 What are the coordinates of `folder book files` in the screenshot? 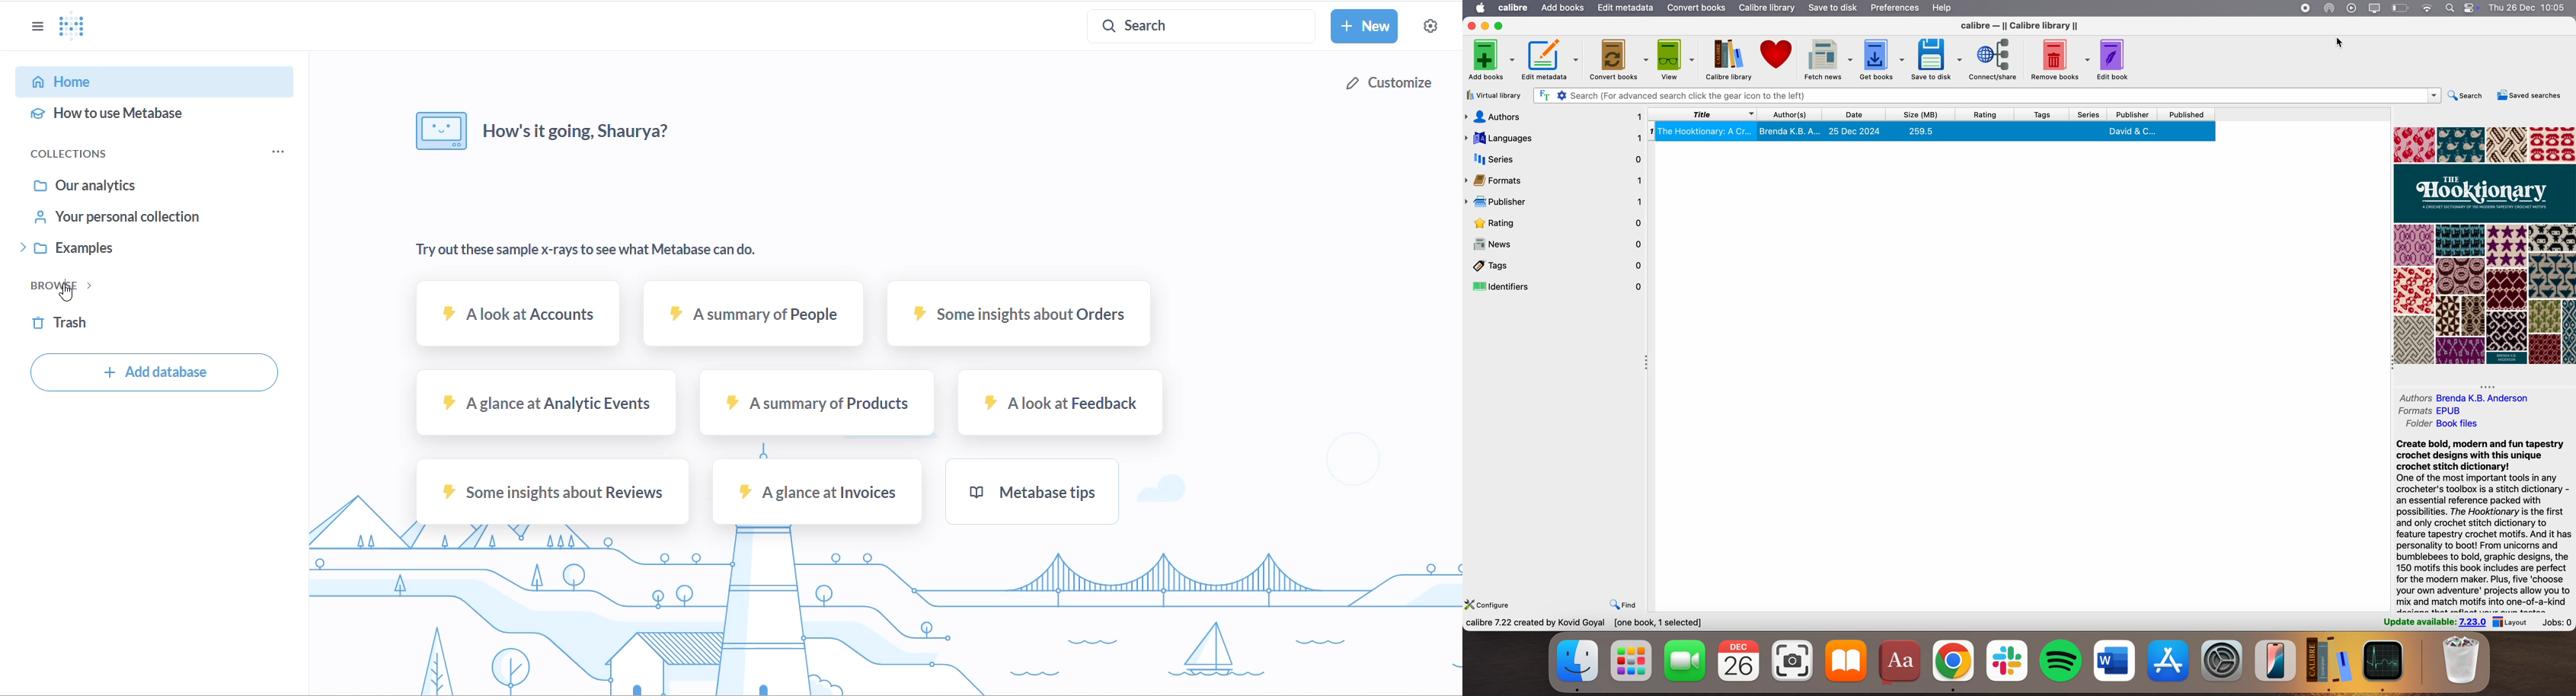 It's located at (2441, 424).